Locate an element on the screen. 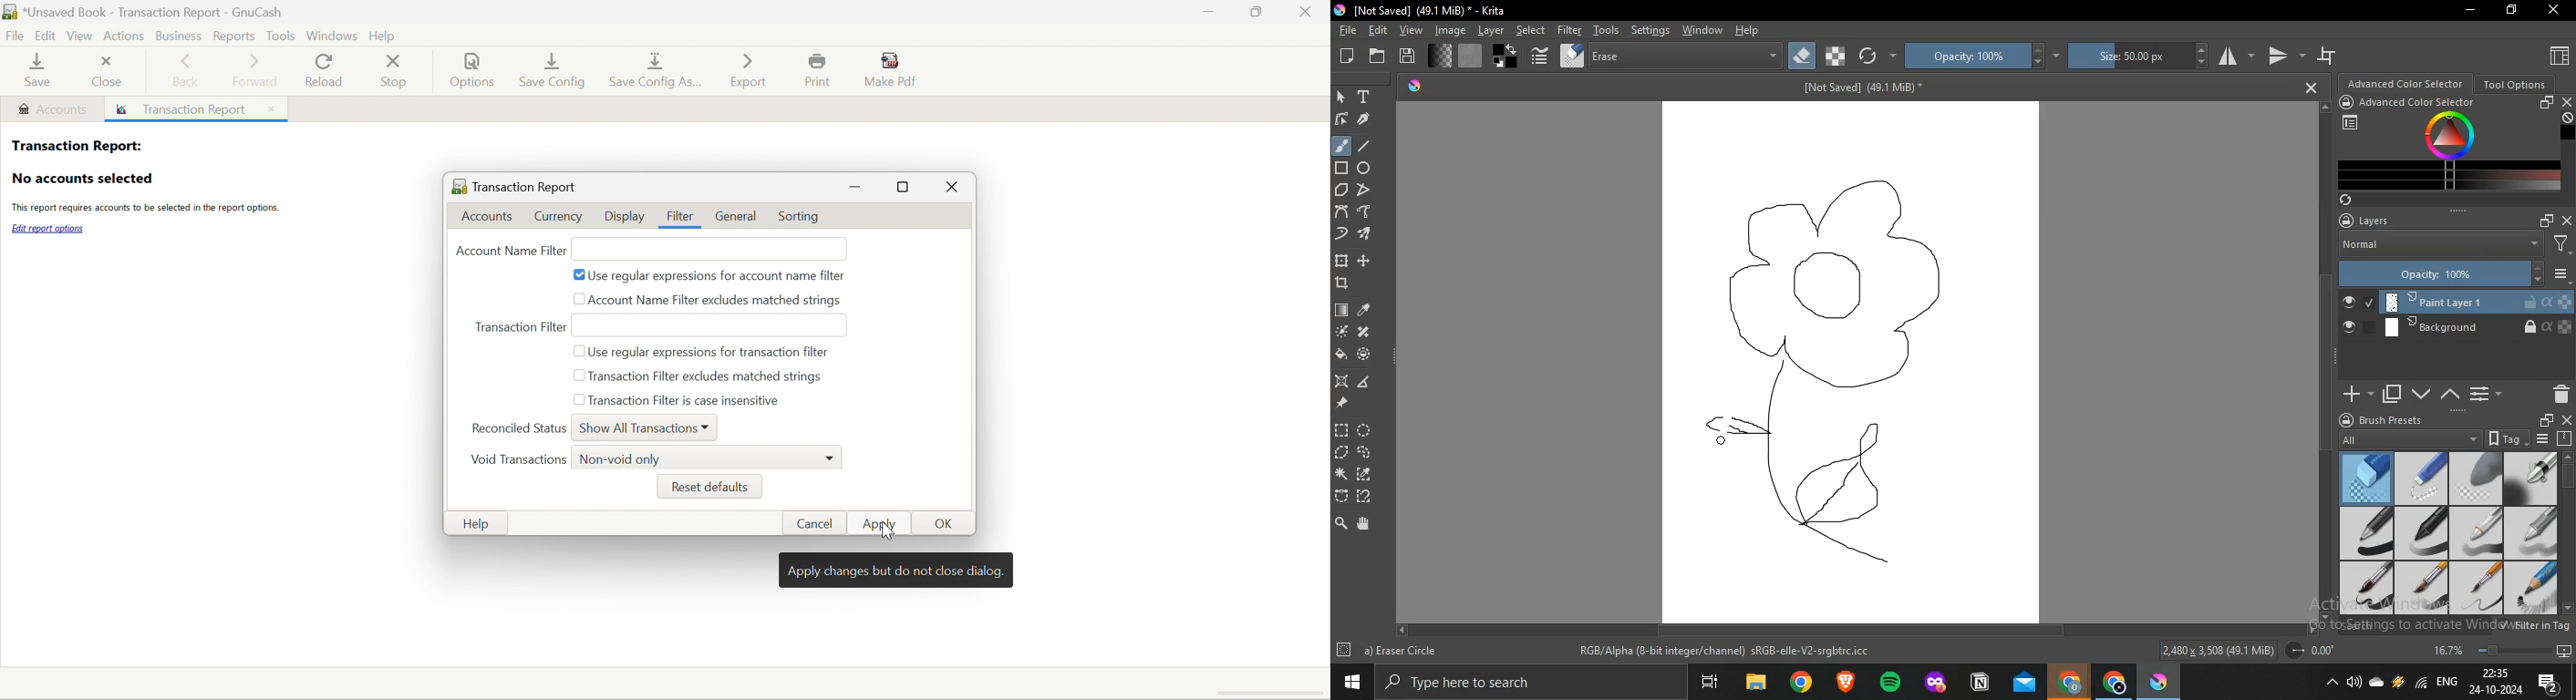 The width and height of the screenshot is (2576, 700). Transaction filter is case insensitive is located at coordinates (684, 399).